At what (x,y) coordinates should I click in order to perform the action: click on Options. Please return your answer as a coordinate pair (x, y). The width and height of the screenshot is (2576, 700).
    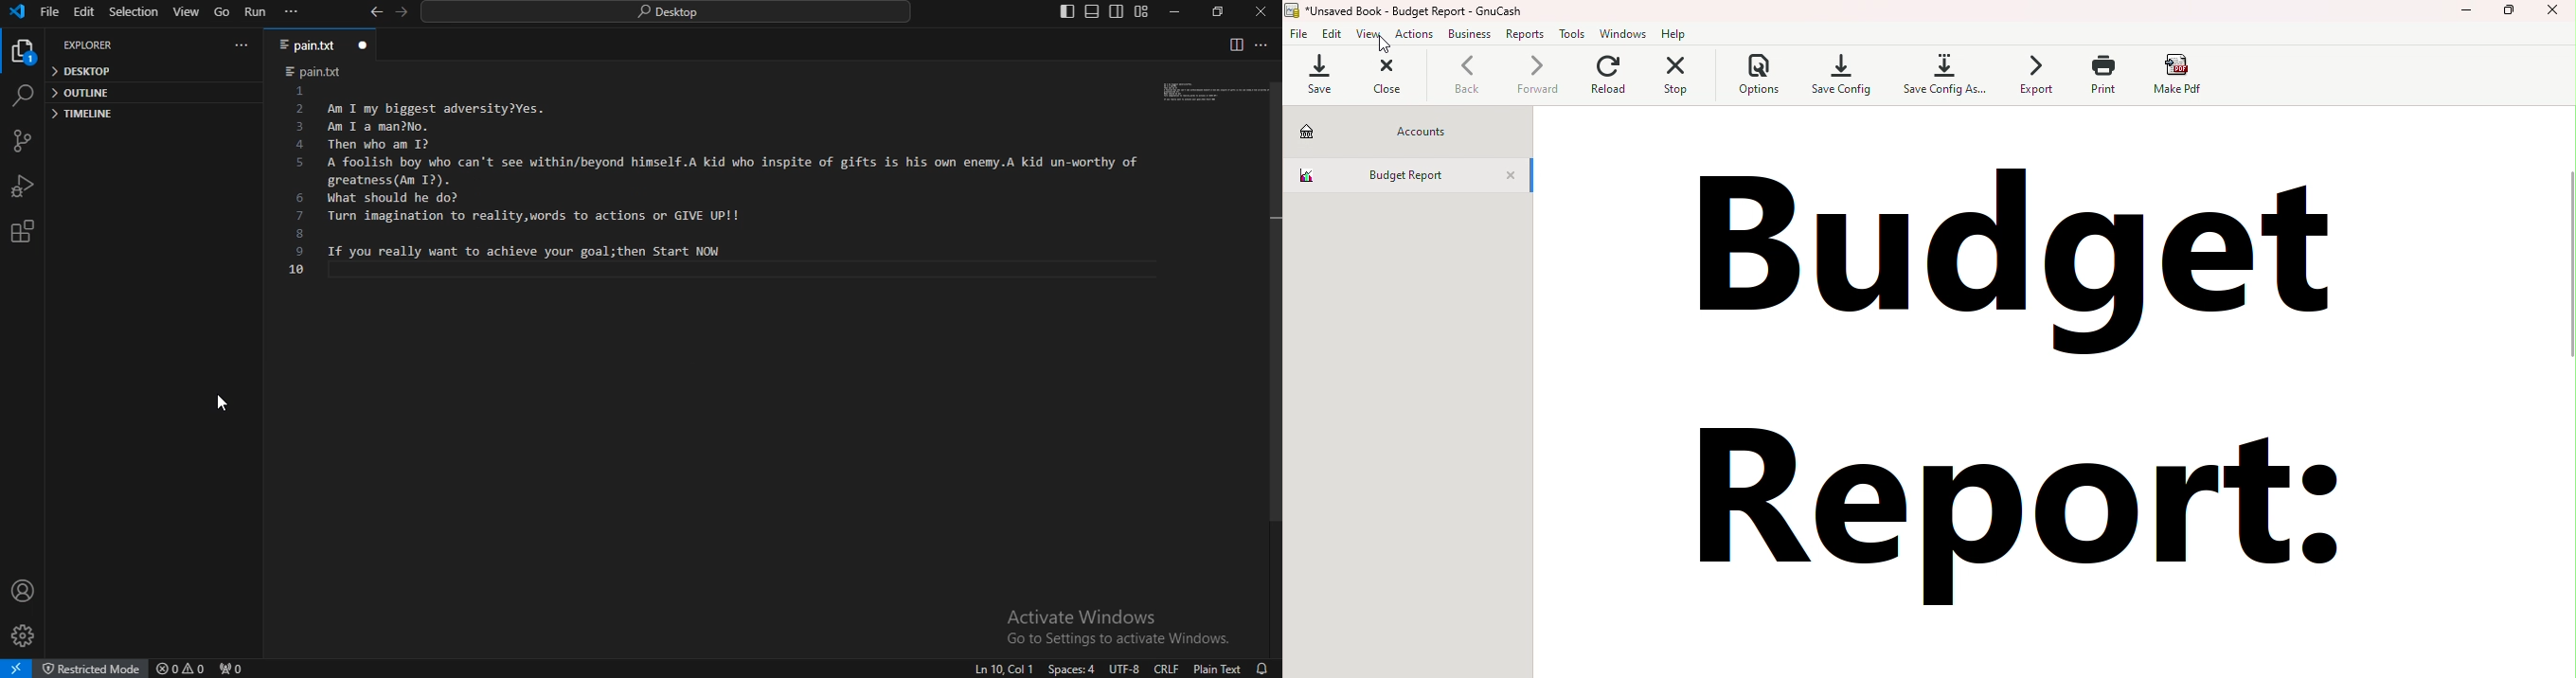
    Looking at the image, I should click on (1761, 77).